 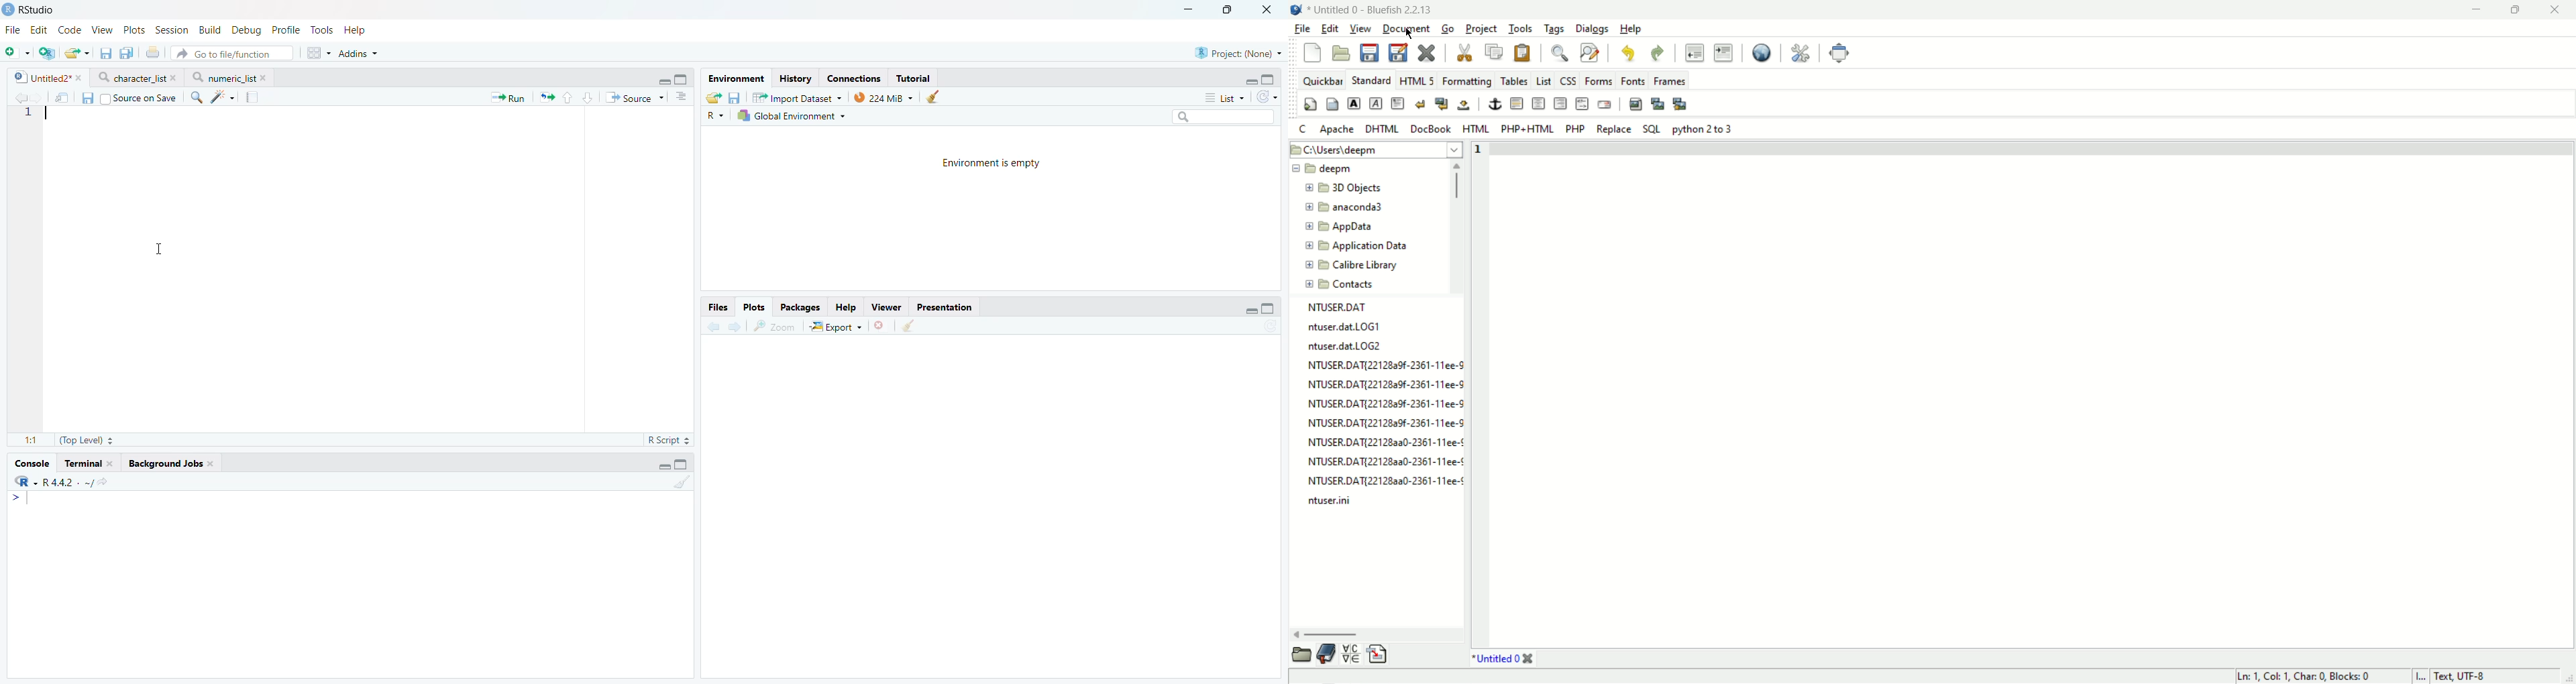 What do you see at coordinates (1371, 54) in the screenshot?
I see `save file` at bounding box center [1371, 54].